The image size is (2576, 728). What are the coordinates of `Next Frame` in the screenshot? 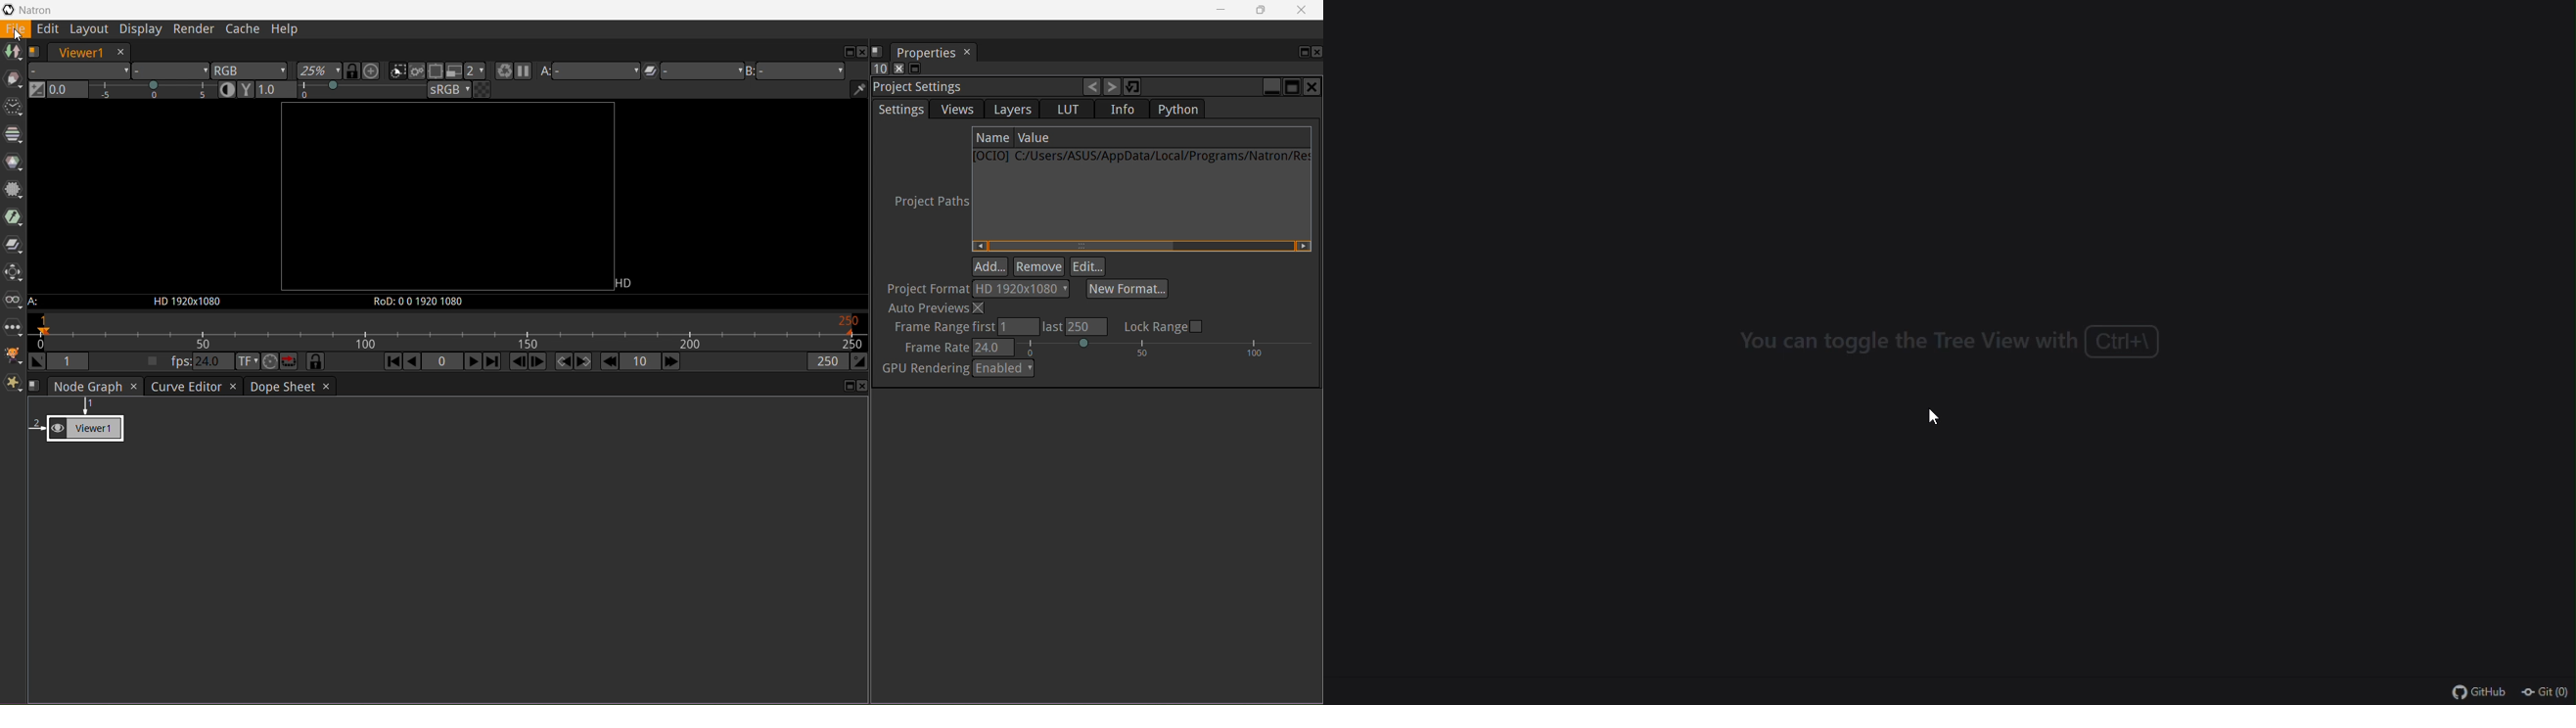 It's located at (539, 362).